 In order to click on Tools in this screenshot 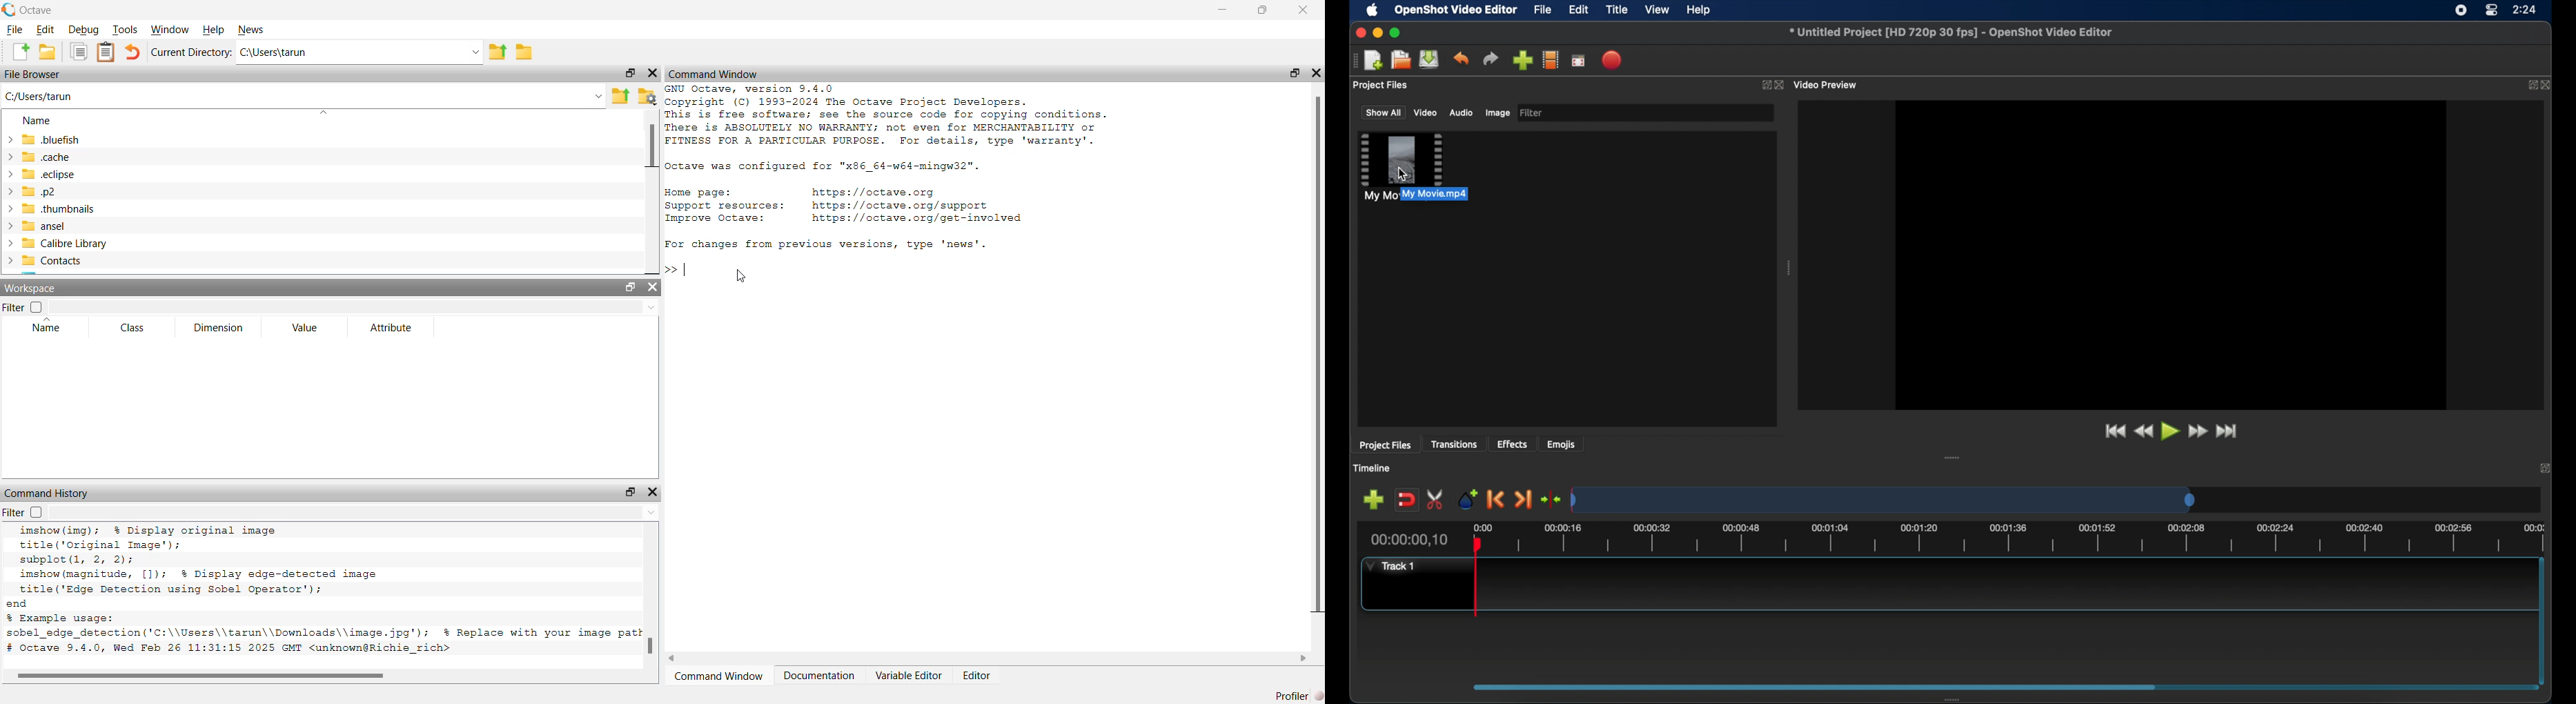, I will do `click(125, 30)`.